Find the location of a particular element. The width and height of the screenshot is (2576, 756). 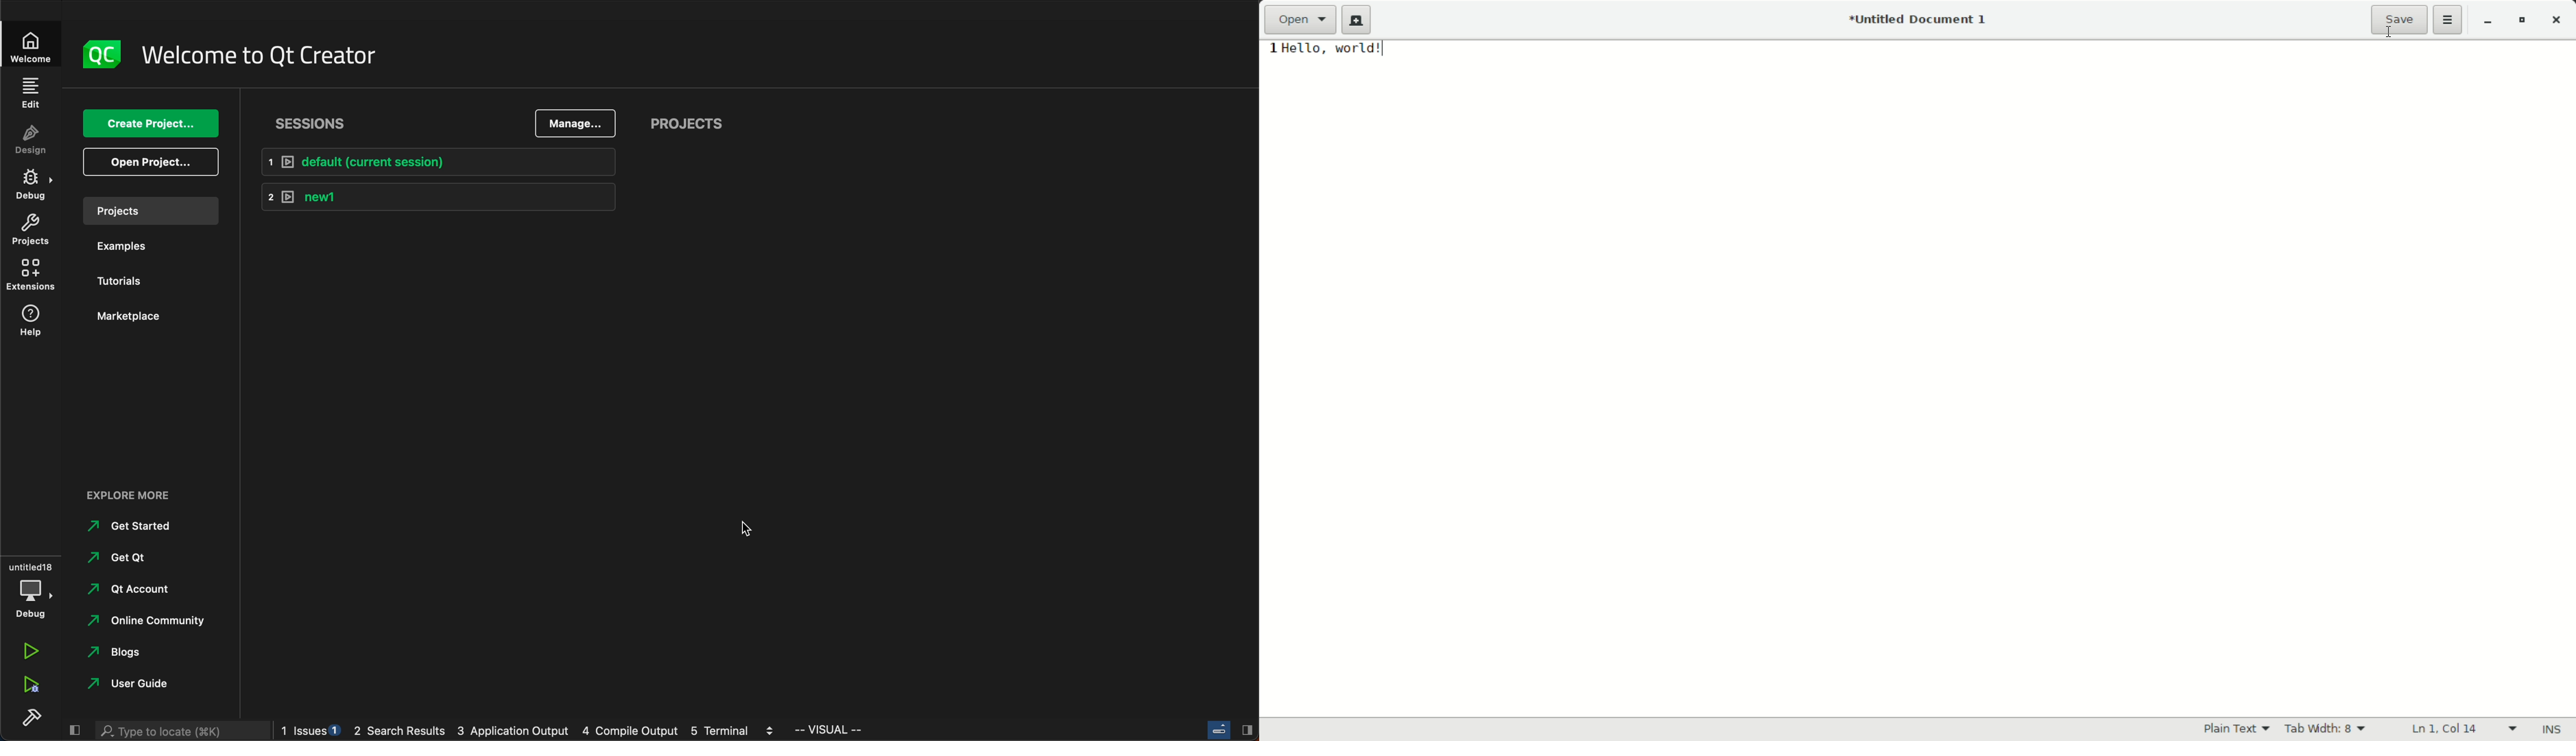

Text entry pane is located at coordinates (1920, 392).